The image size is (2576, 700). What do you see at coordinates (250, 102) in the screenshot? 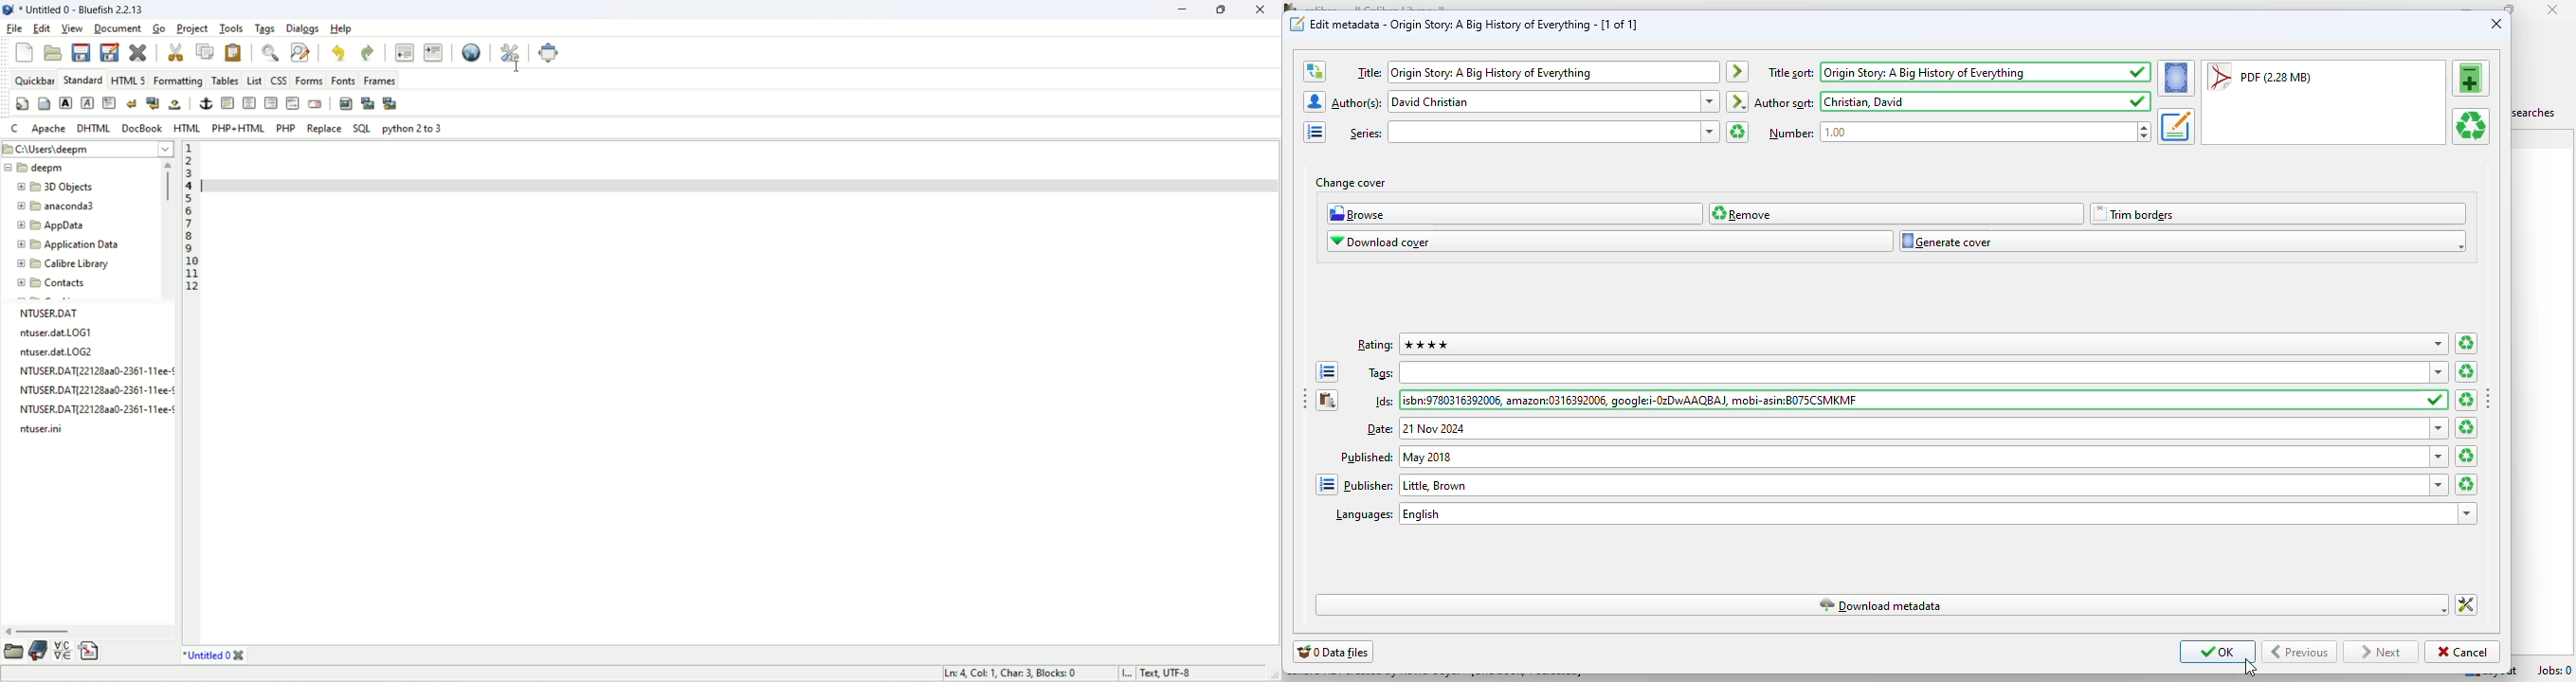
I see `center` at bounding box center [250, 102].